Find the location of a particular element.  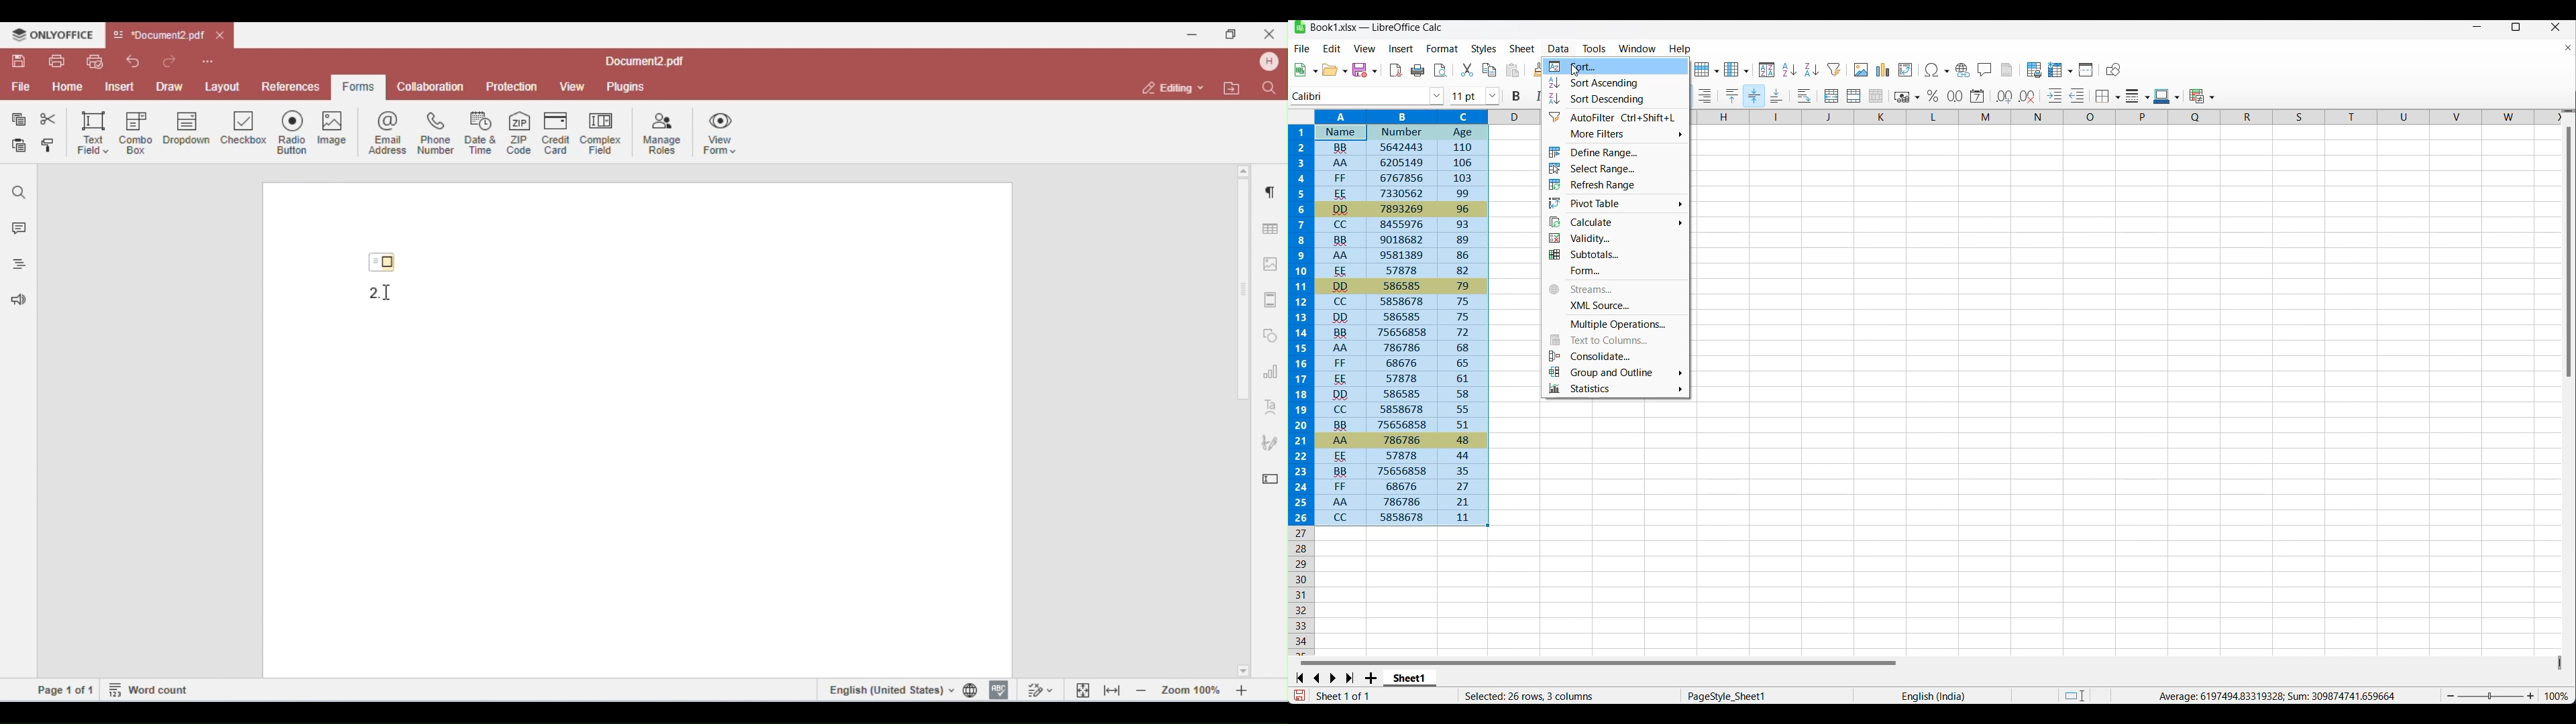

Zoom in is located at coordinates (2530, 696).